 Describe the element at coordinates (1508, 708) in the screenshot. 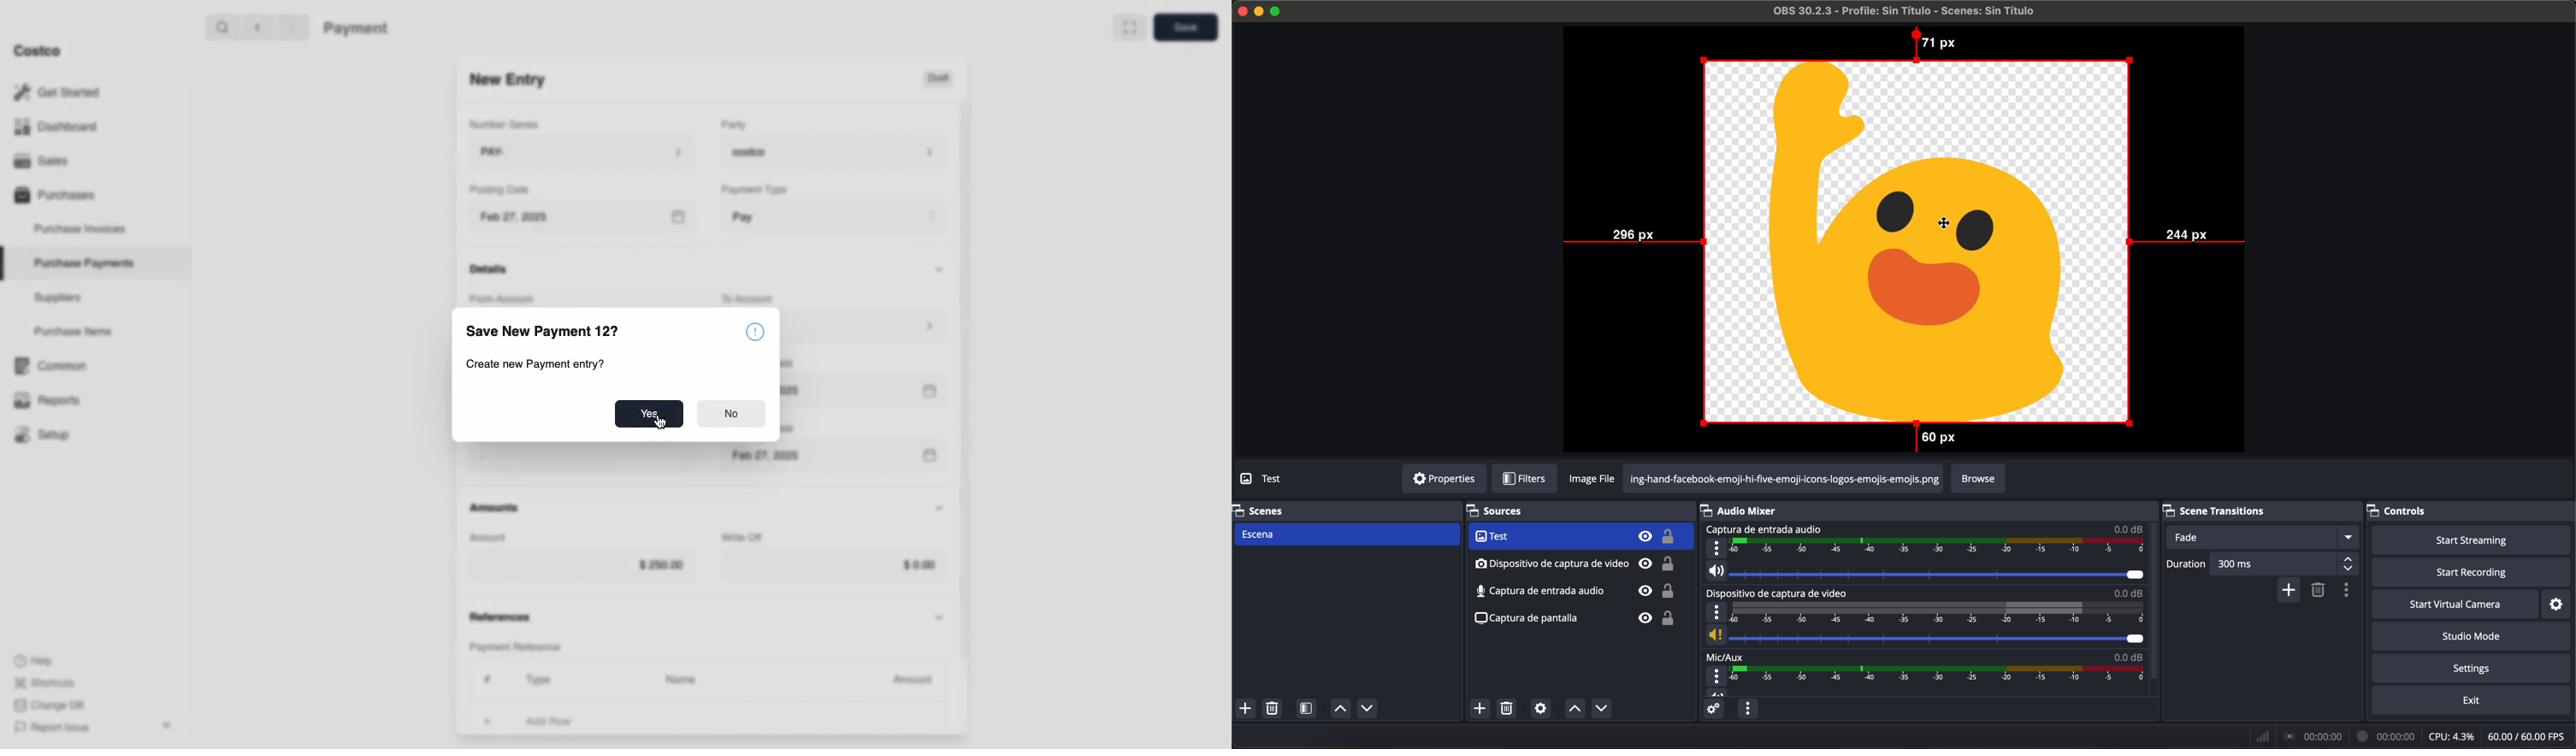

I see `remove selected source` at that location.